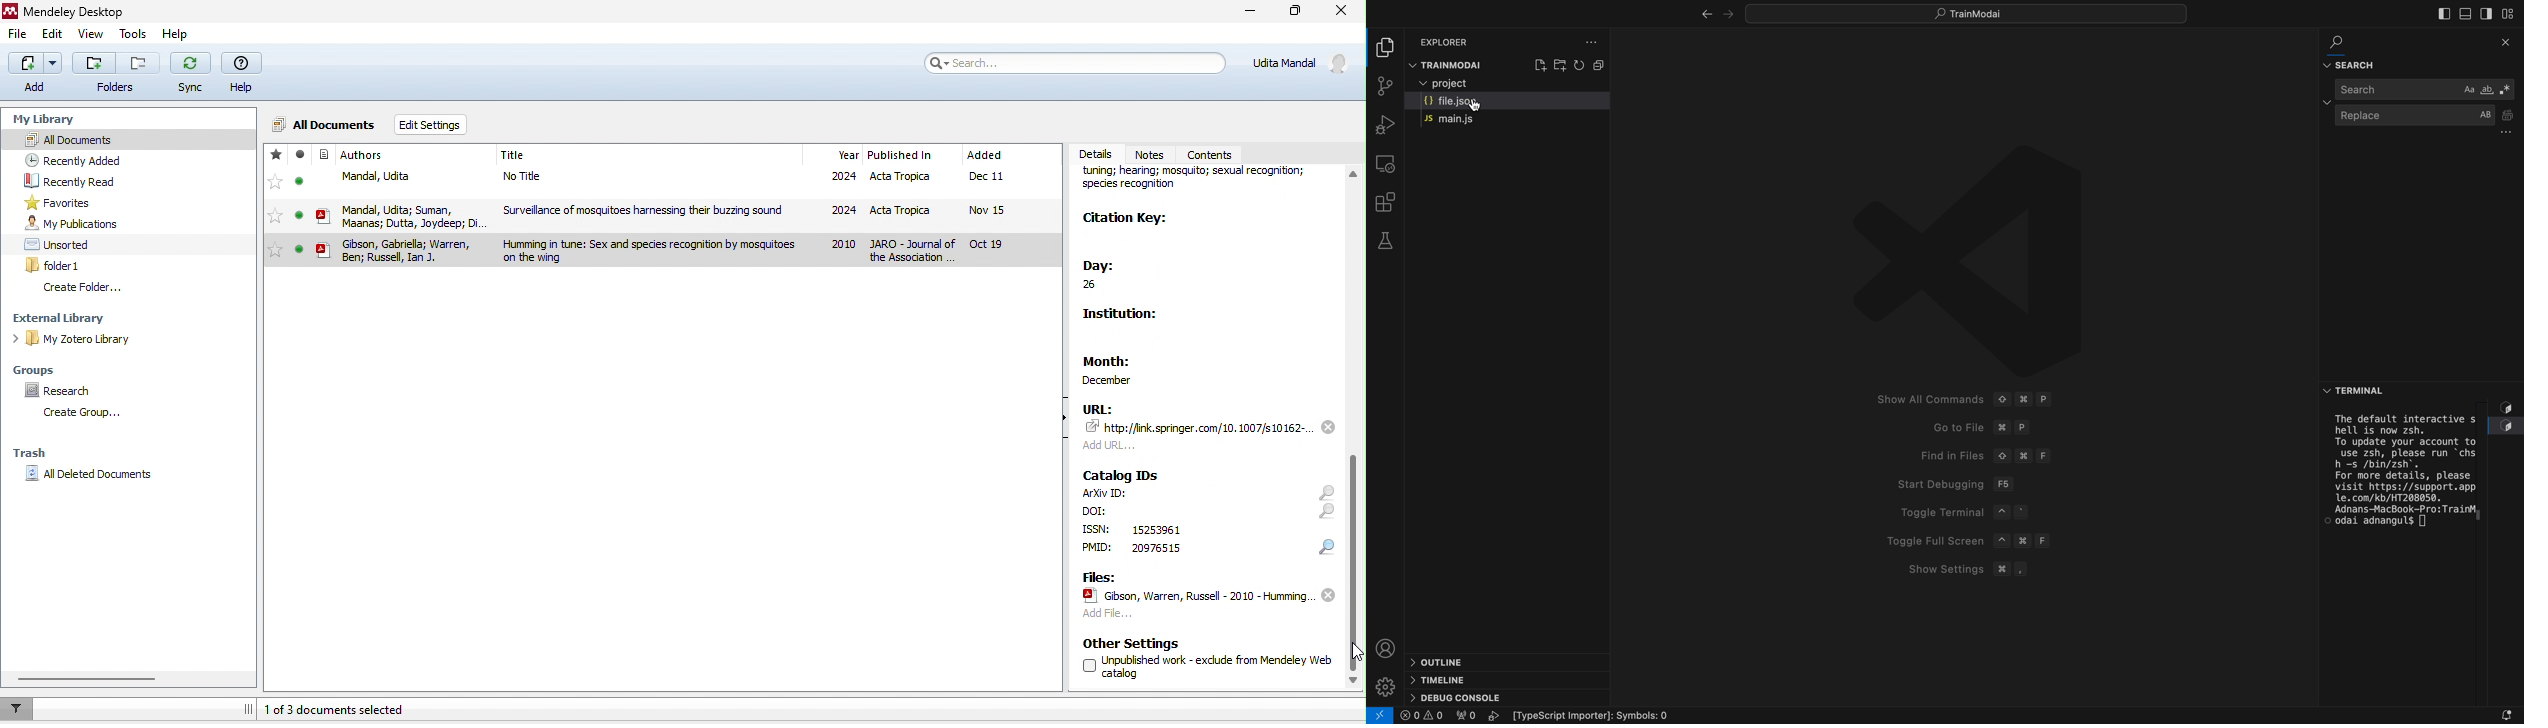  Describe the element at coordinates (2443, 13) in the screenshot. I see `close slide bar` at that location.